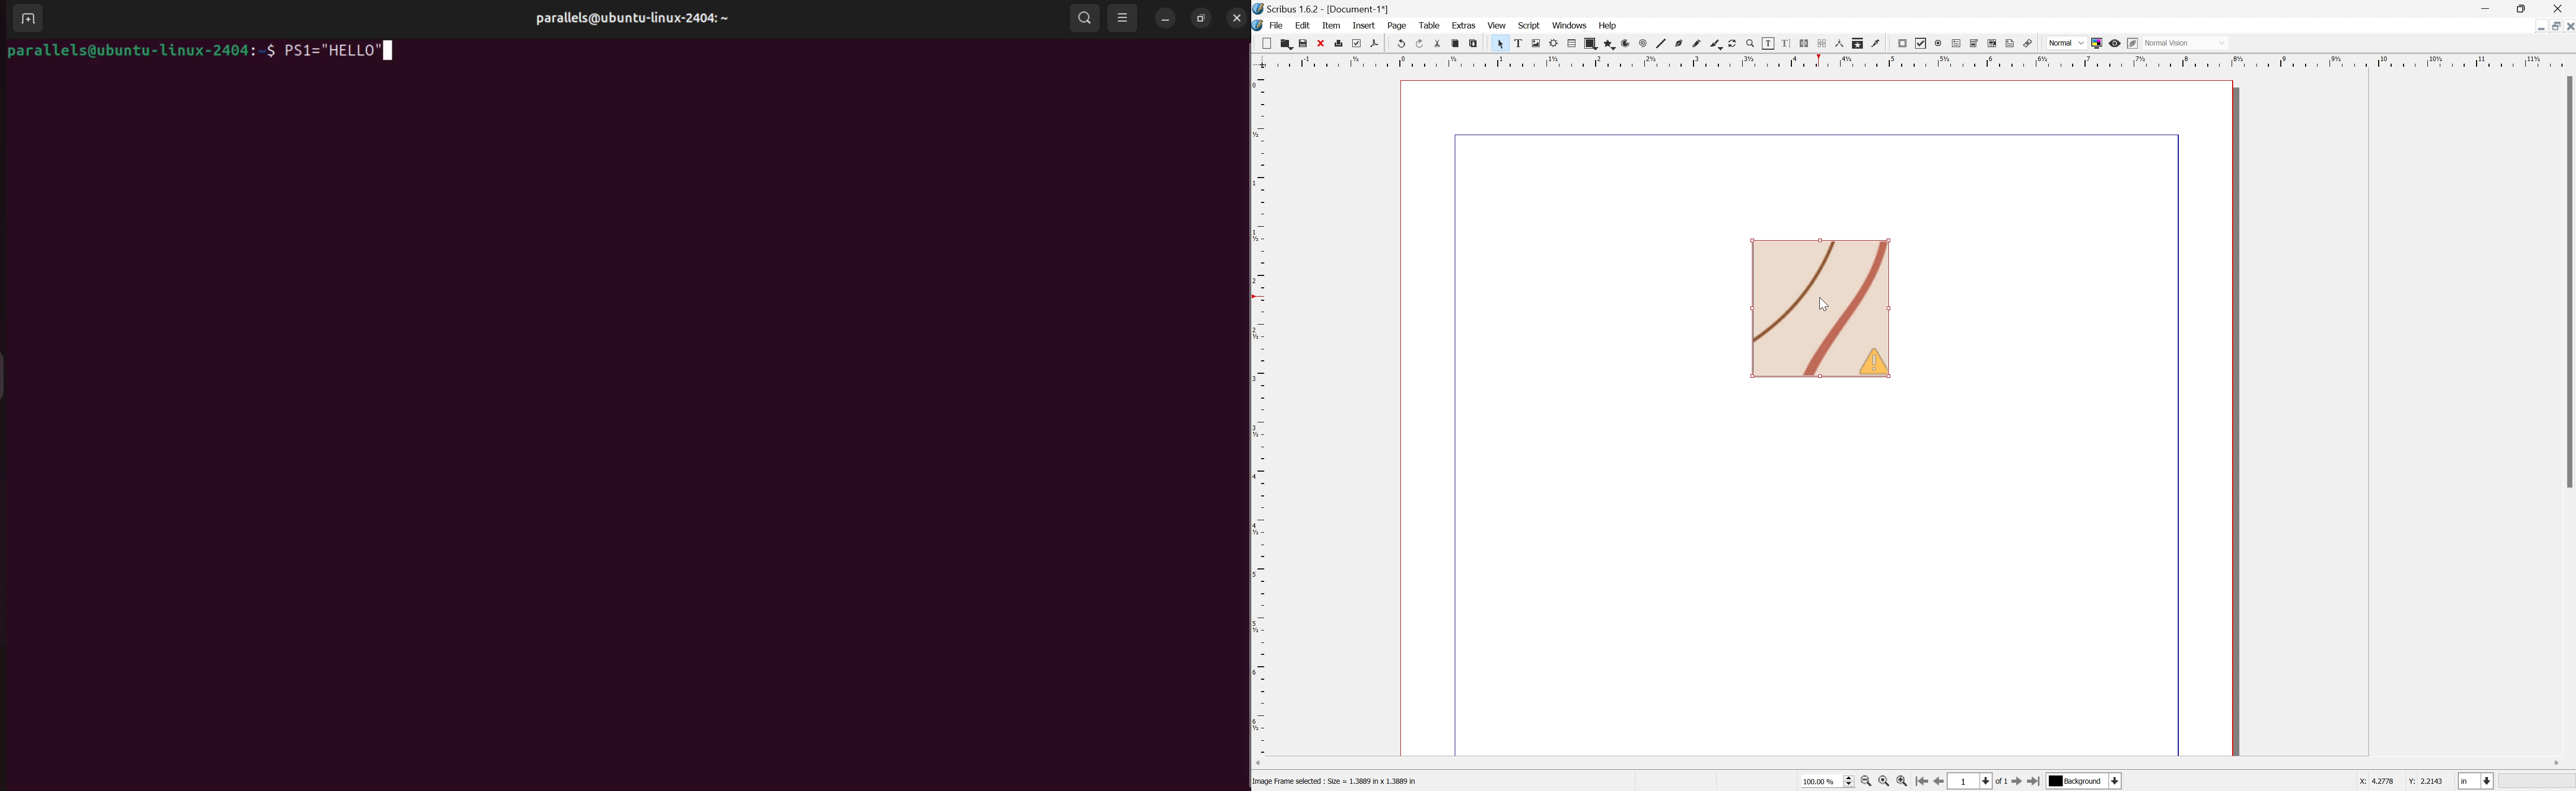 The width and height of the screenshot is (2576, 812). What do you see at coordinates (1663, 42) in the screenshot?
I see `Line` at bounding box center [1663, 42].